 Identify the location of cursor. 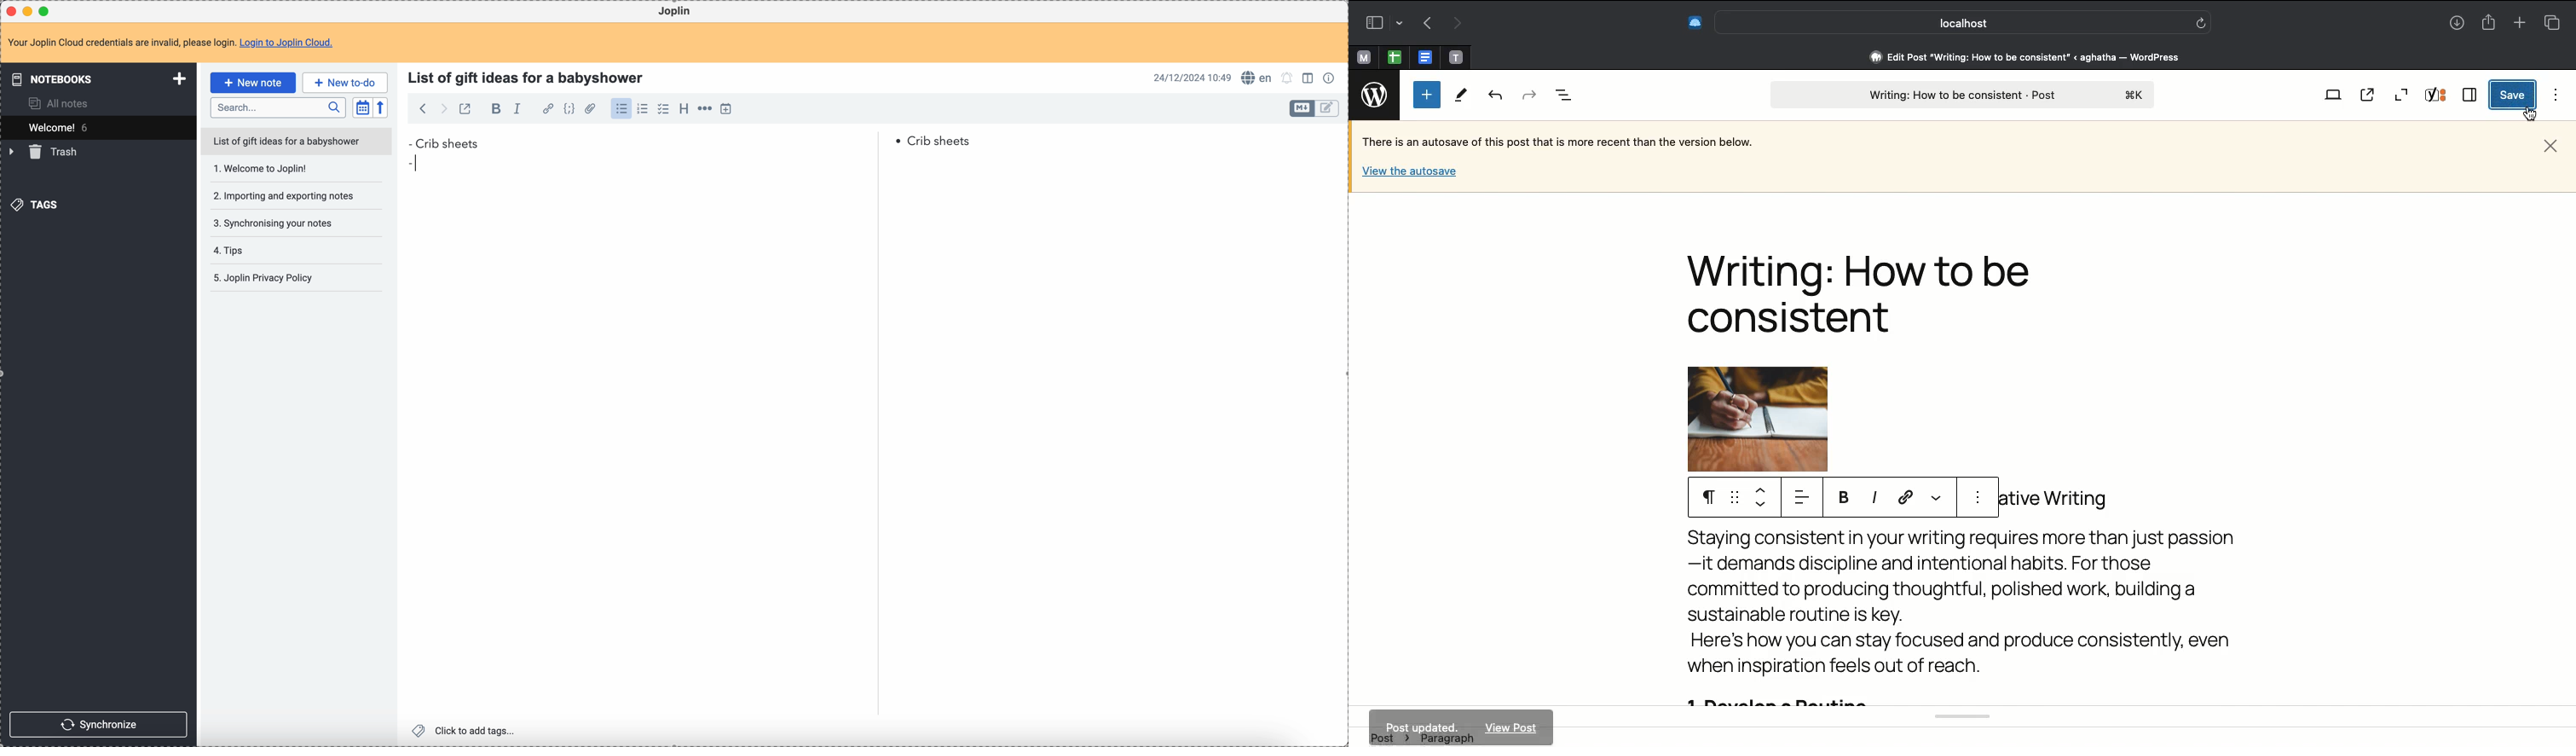
(2531, 115).